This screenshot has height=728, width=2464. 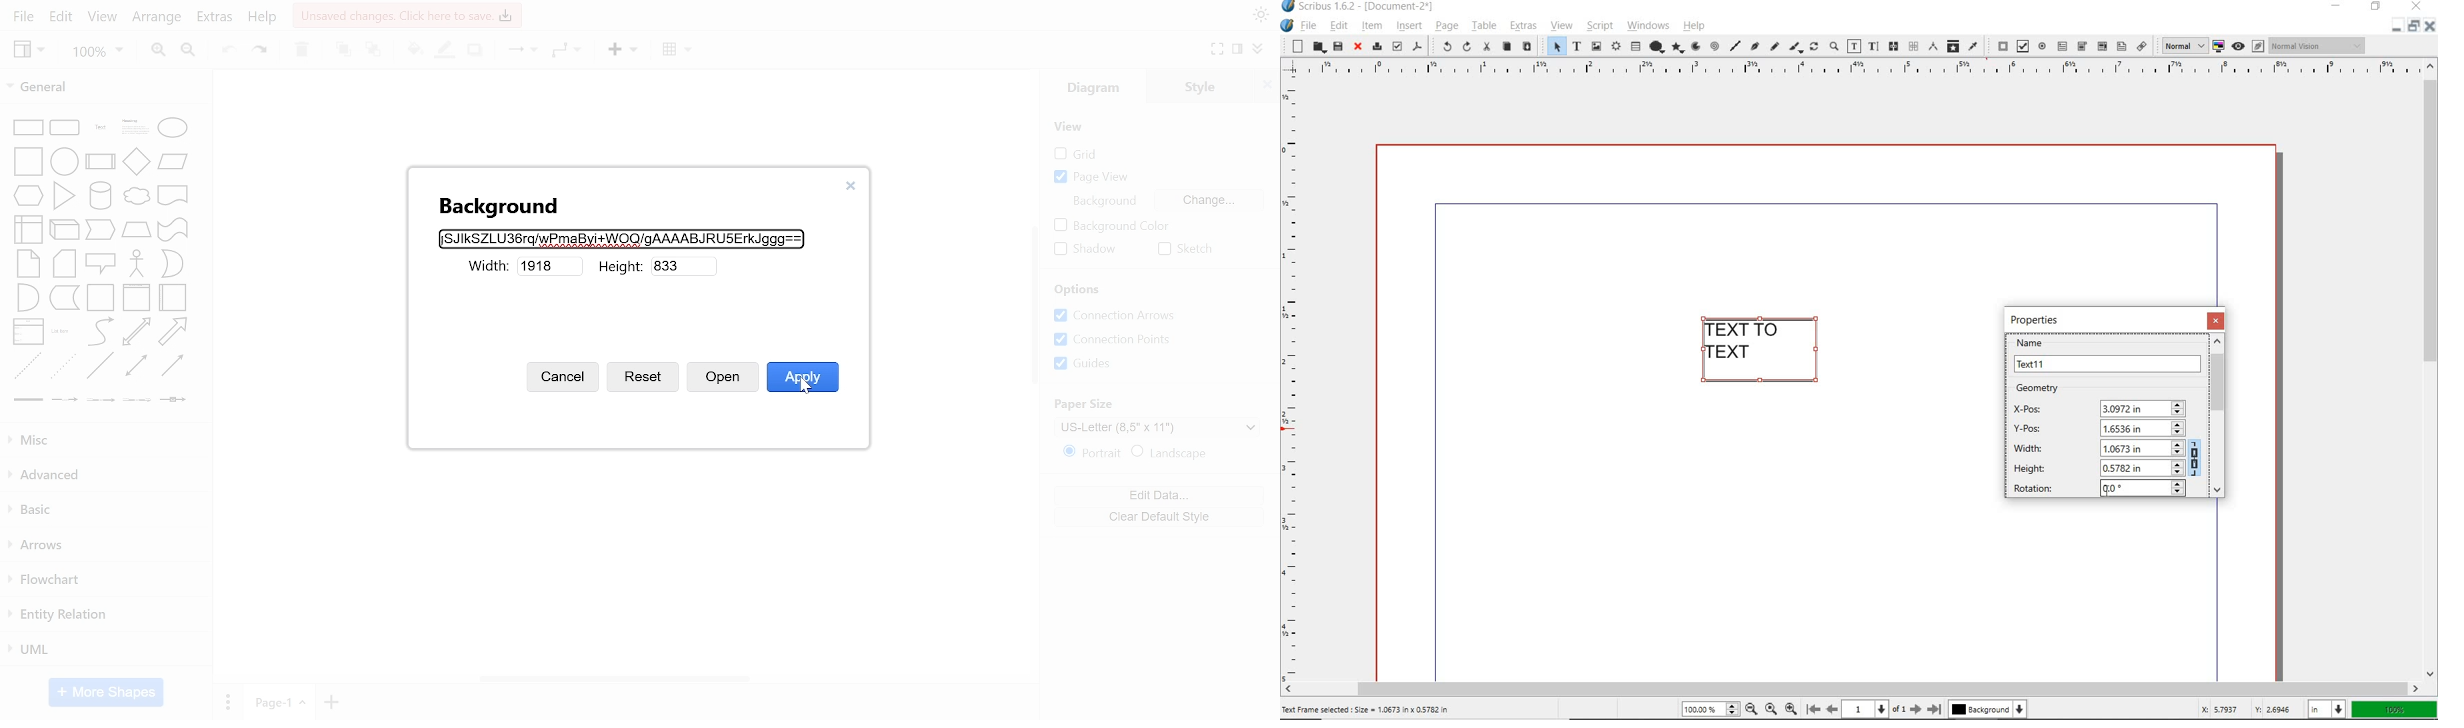 I want to click on GEOMETRY, so click(x=2049, y=388).